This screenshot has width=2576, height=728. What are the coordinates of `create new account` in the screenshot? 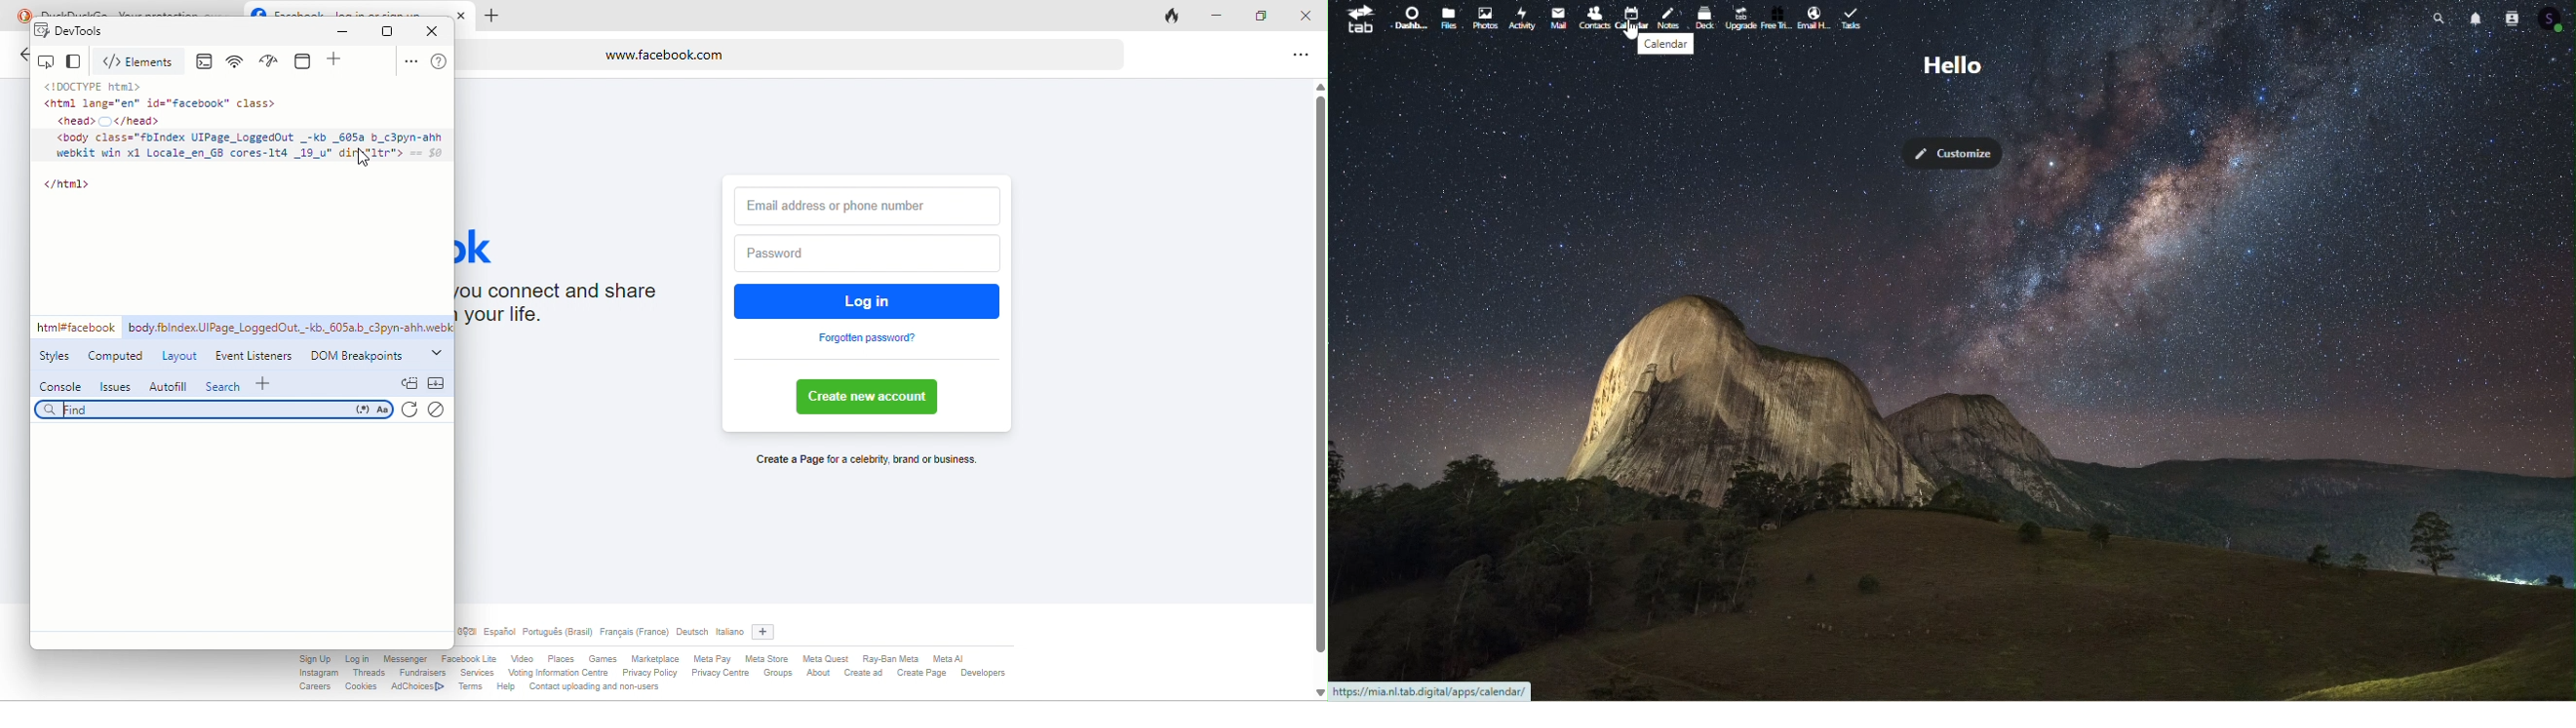 It's located at (873, 398).